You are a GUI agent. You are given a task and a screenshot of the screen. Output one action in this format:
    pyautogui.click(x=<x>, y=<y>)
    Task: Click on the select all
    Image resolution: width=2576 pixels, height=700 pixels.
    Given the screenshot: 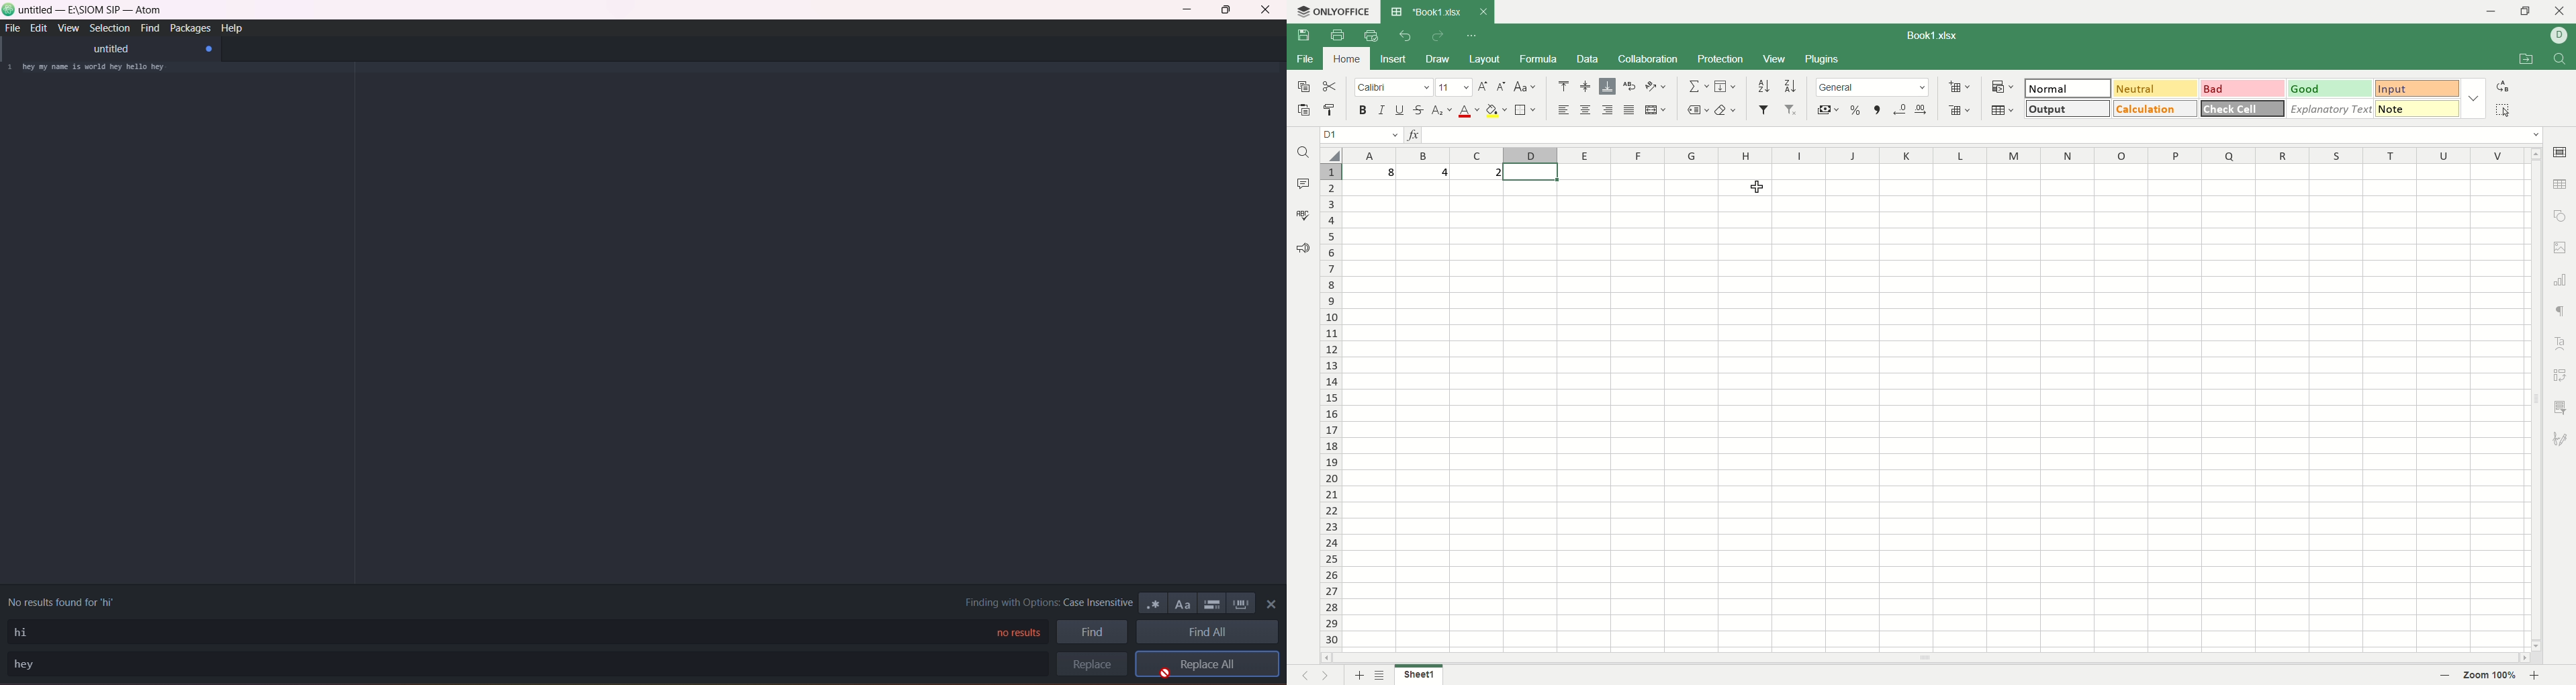 What is the action you would take?
    pyautogui.click(x=1330, y=156)
    